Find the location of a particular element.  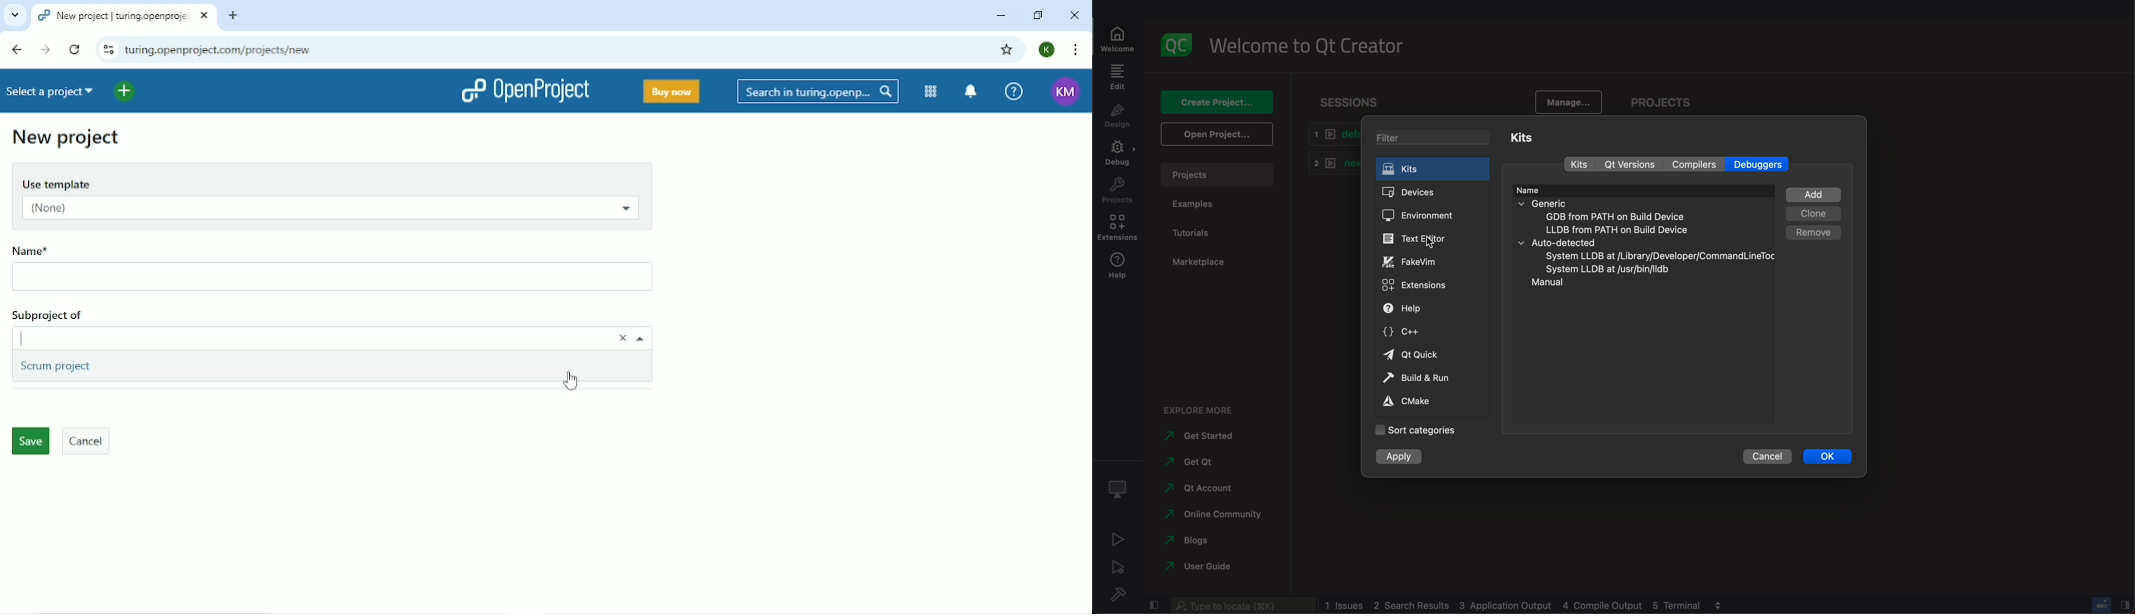

Select a project is located at coordinates (53, 91).